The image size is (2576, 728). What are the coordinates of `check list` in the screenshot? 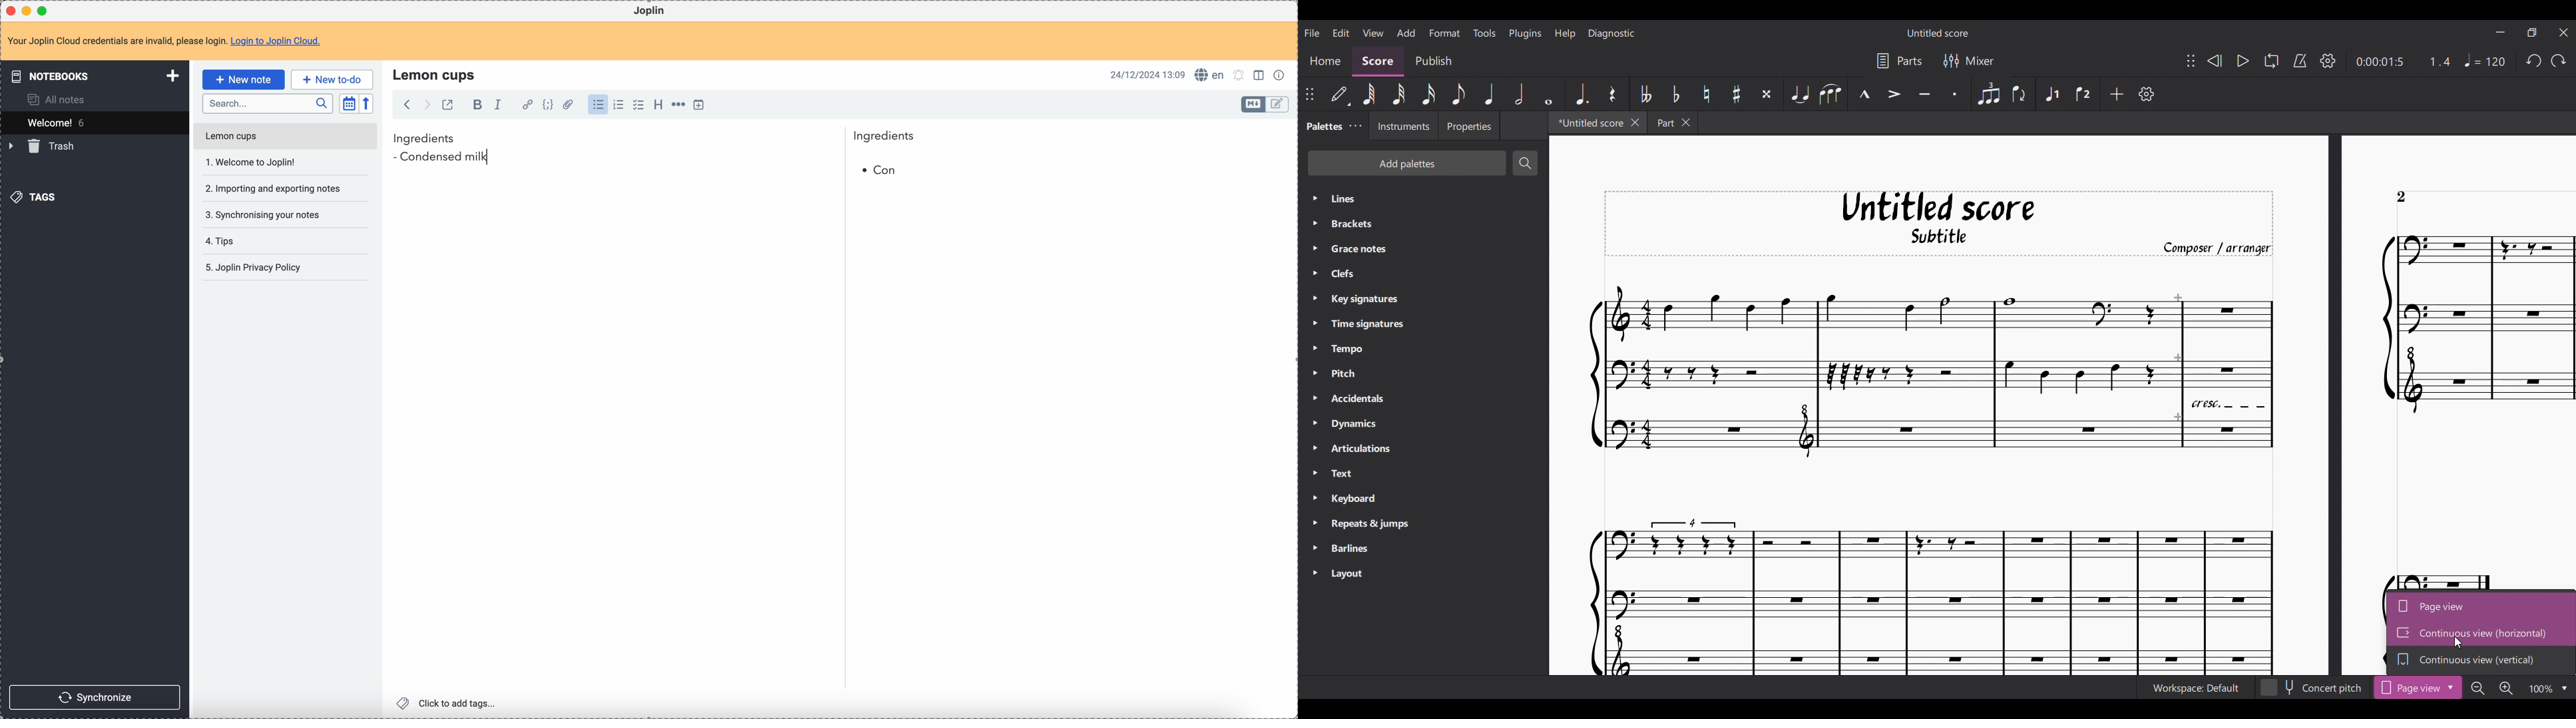 It's located at (638, 105).